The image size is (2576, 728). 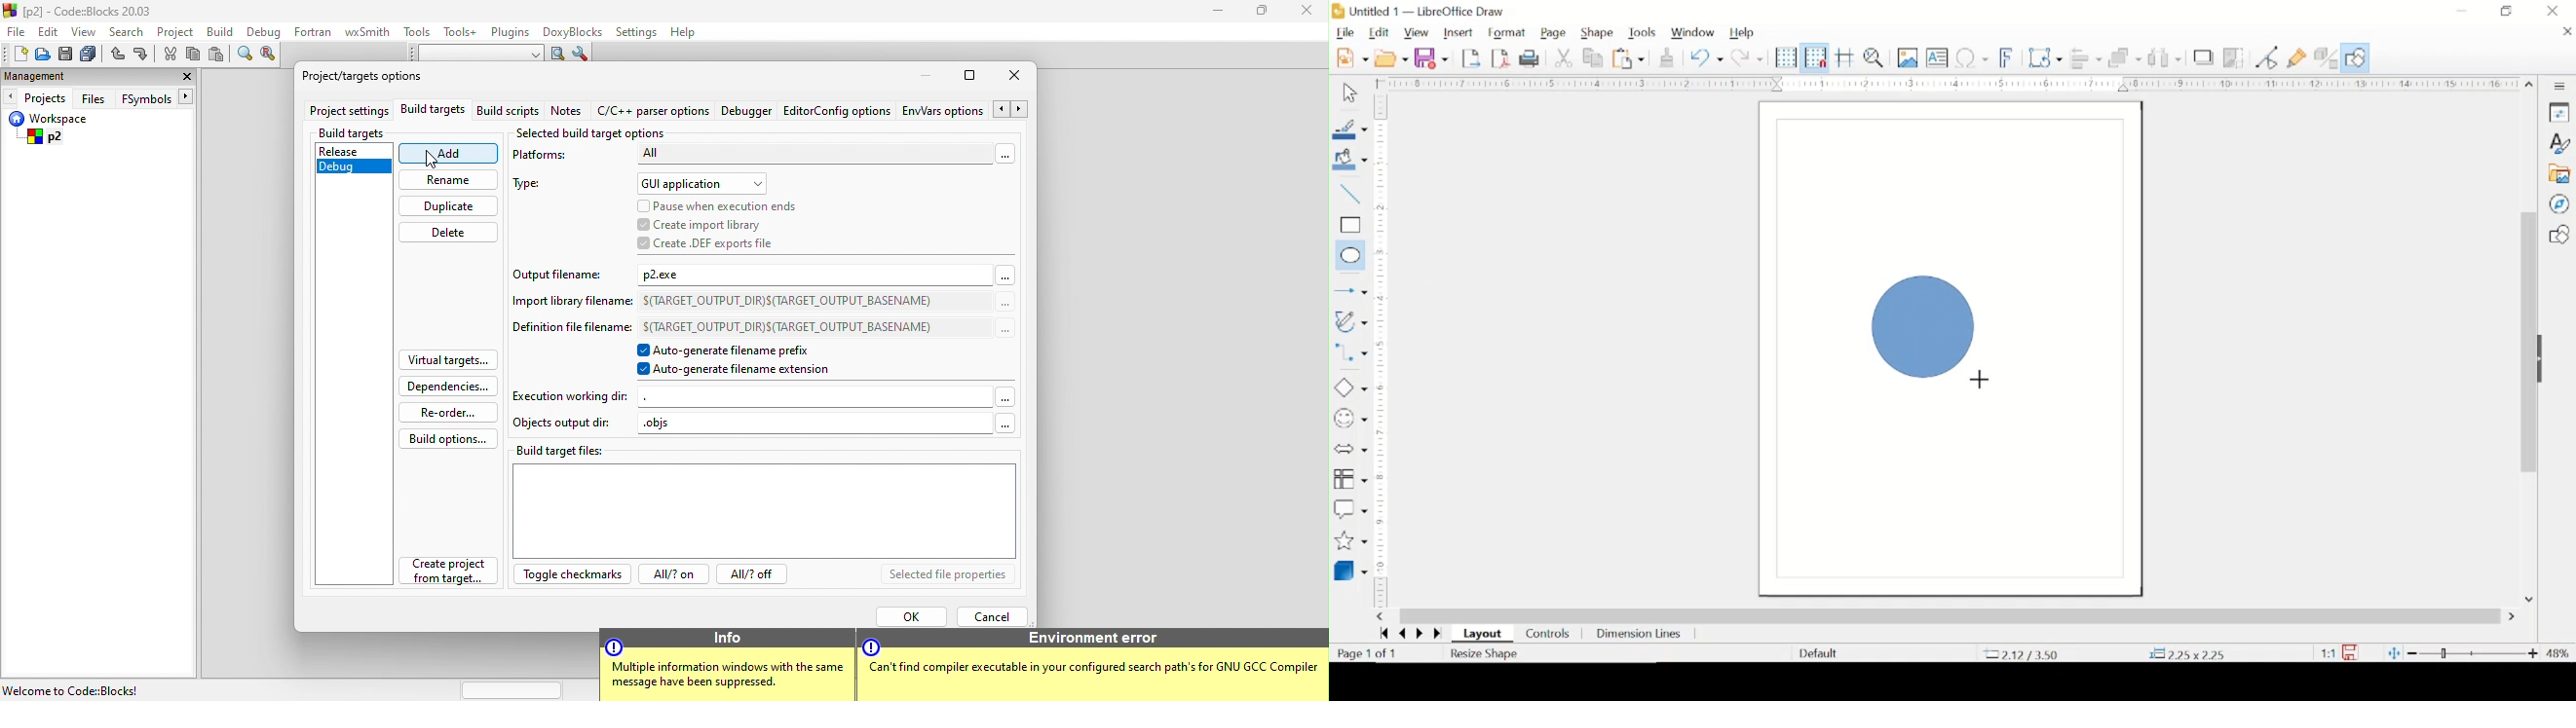 What do you see at coordinates (434, 161) in the screenshot?
I see `cursor movement` at bounding box center [434, 161].